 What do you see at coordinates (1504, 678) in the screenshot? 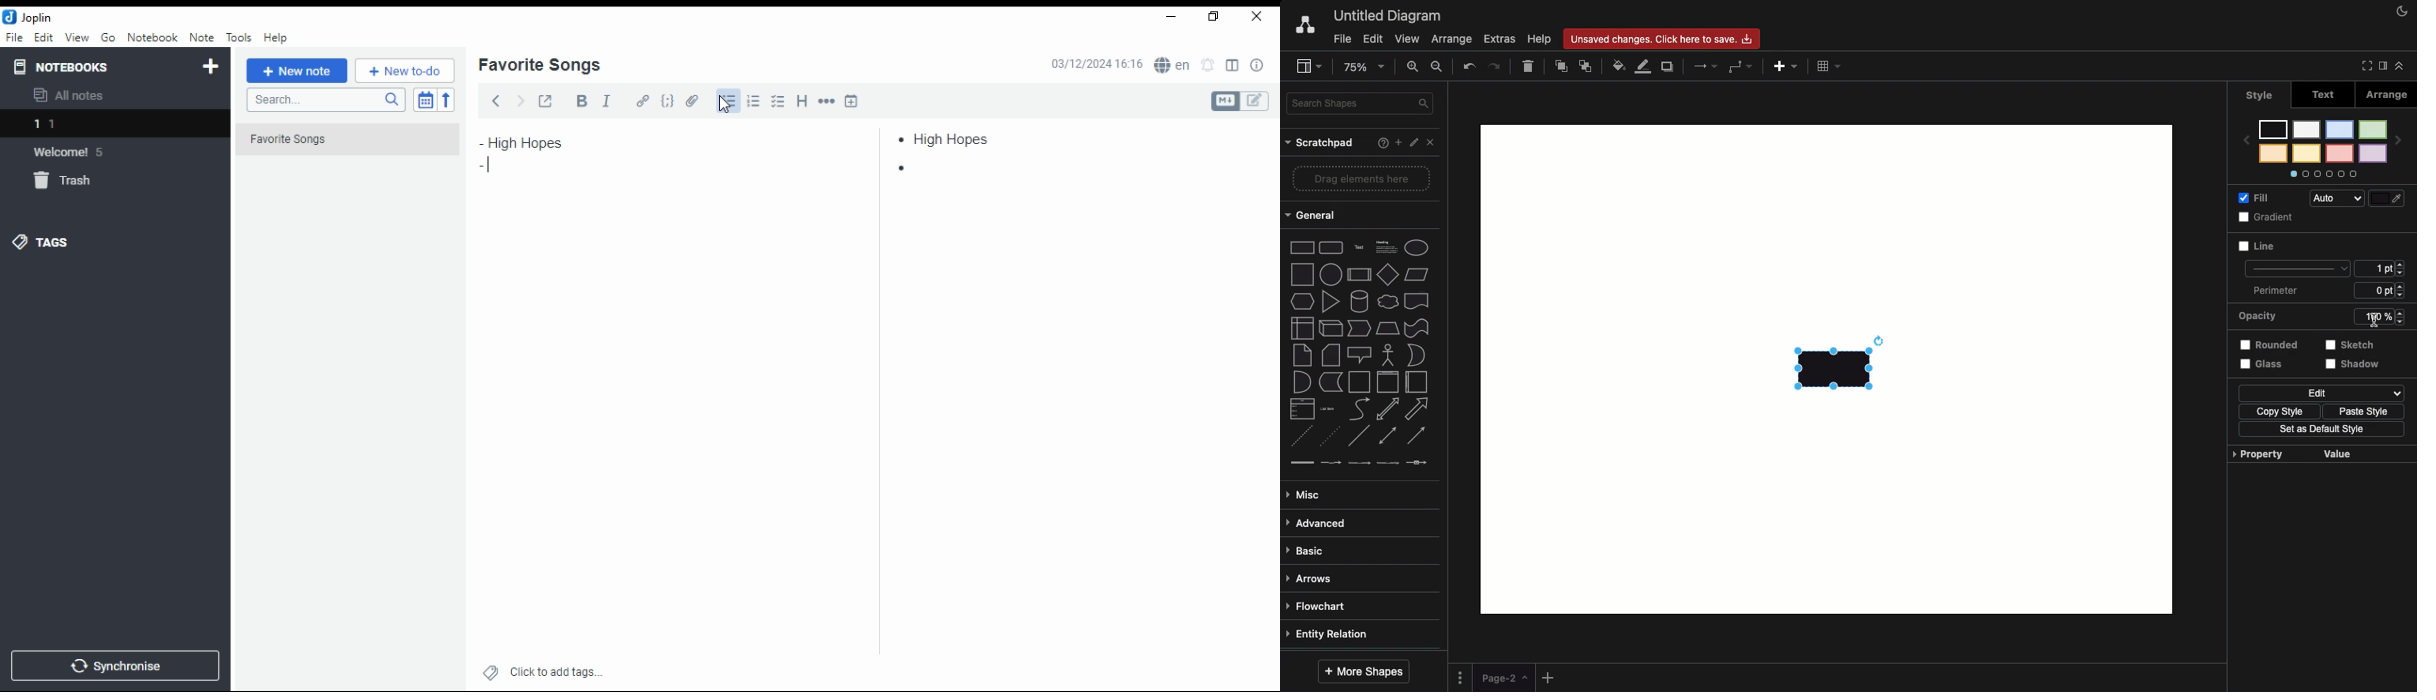
I see `Page` at bounding box center [1504, 678].